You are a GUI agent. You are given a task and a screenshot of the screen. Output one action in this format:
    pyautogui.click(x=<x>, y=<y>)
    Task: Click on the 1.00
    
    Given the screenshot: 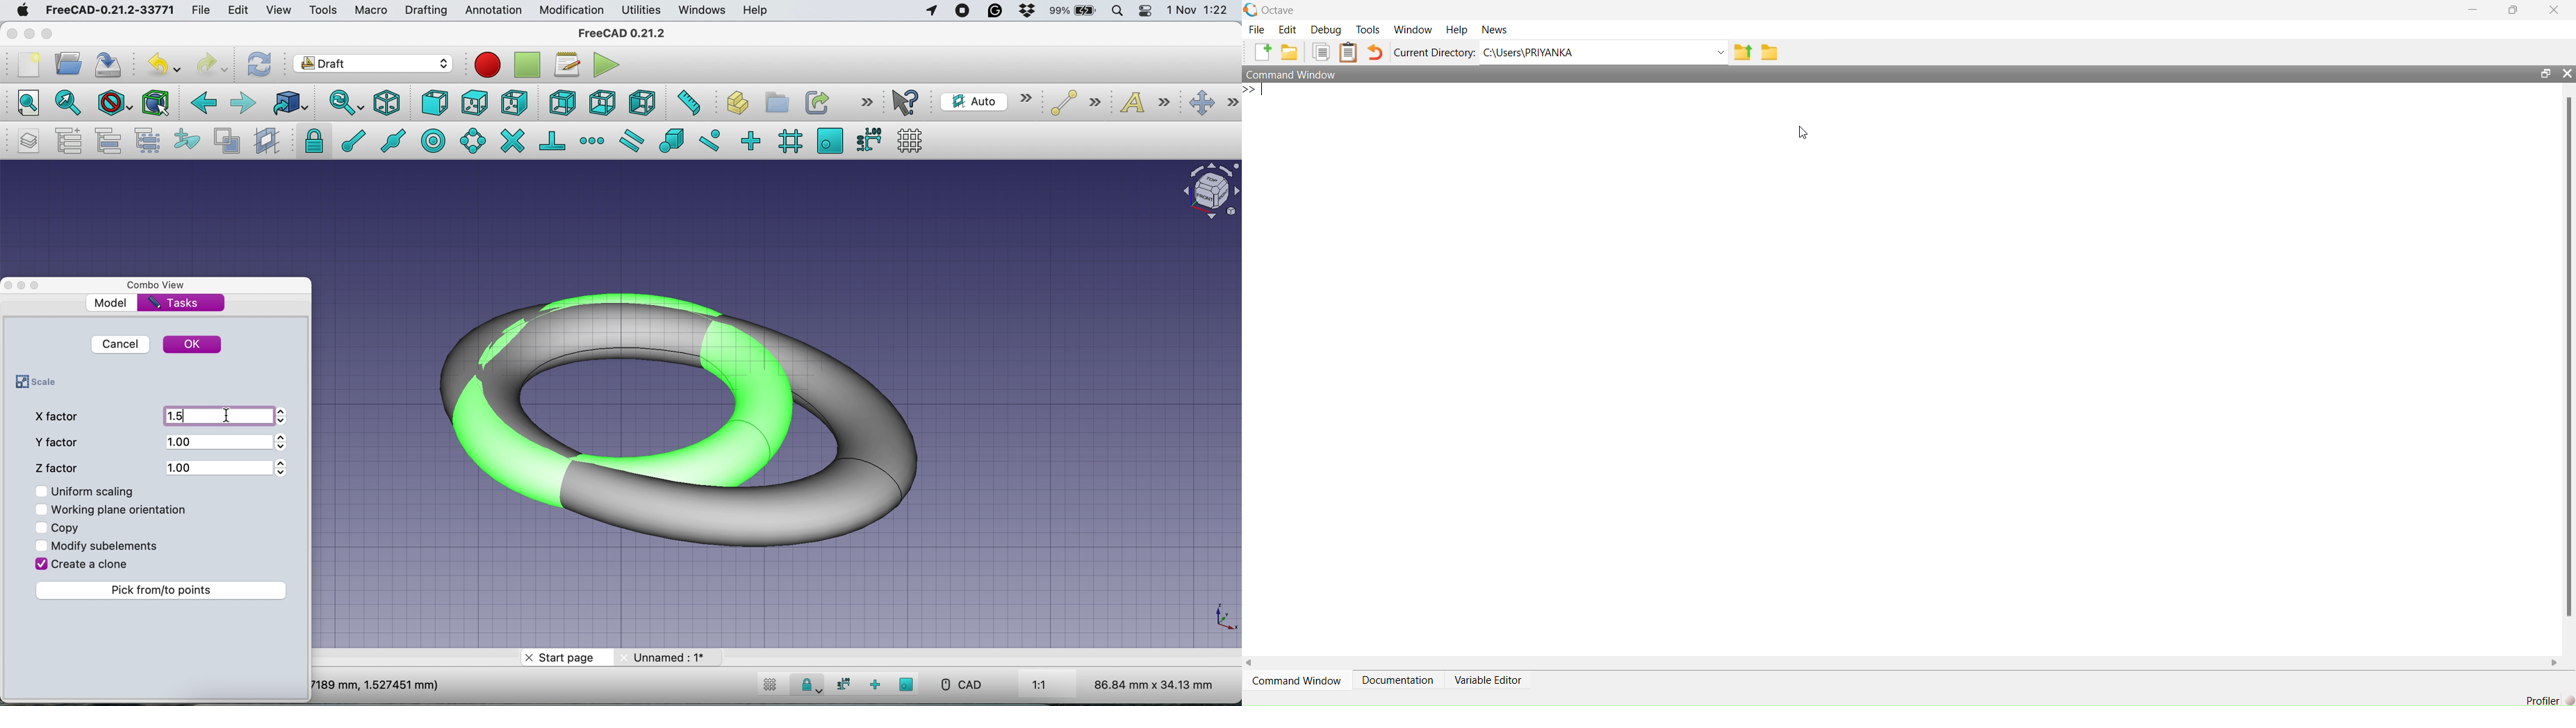 What is the action you would take?
    pyautogui.click(x=218, y=465)
    